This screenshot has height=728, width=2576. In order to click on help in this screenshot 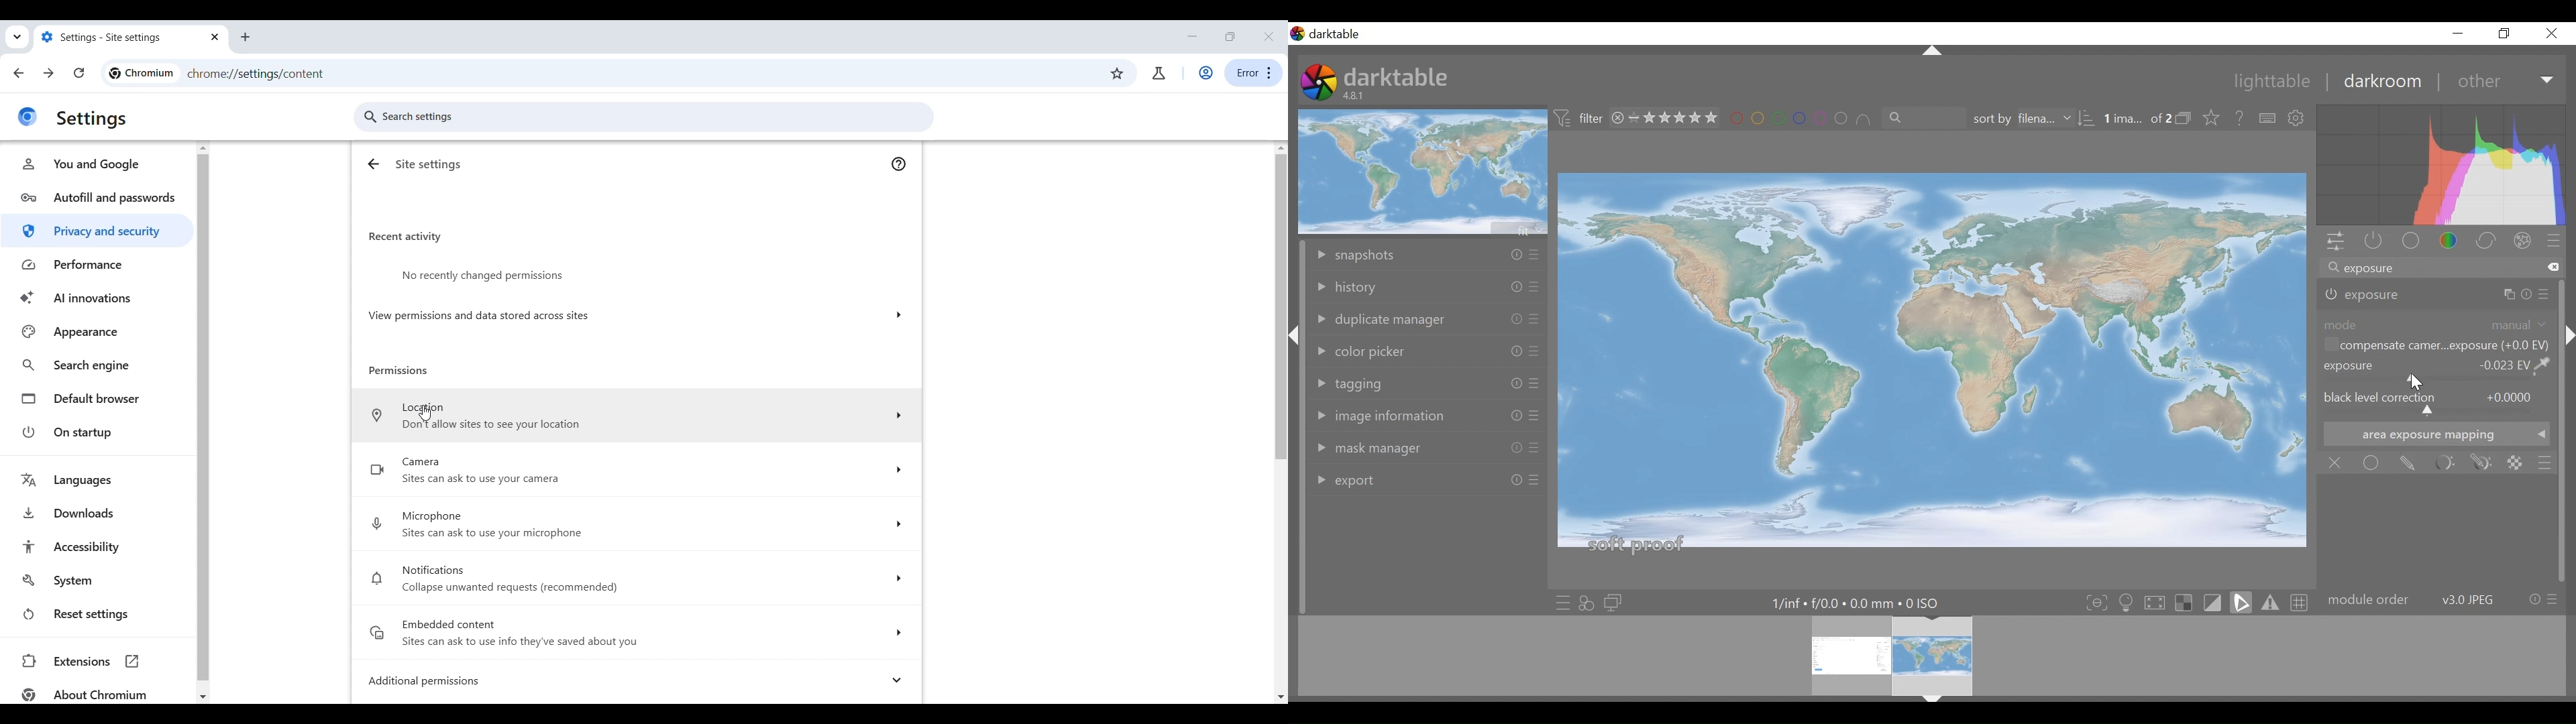, I will do `click(2241, 119)`.